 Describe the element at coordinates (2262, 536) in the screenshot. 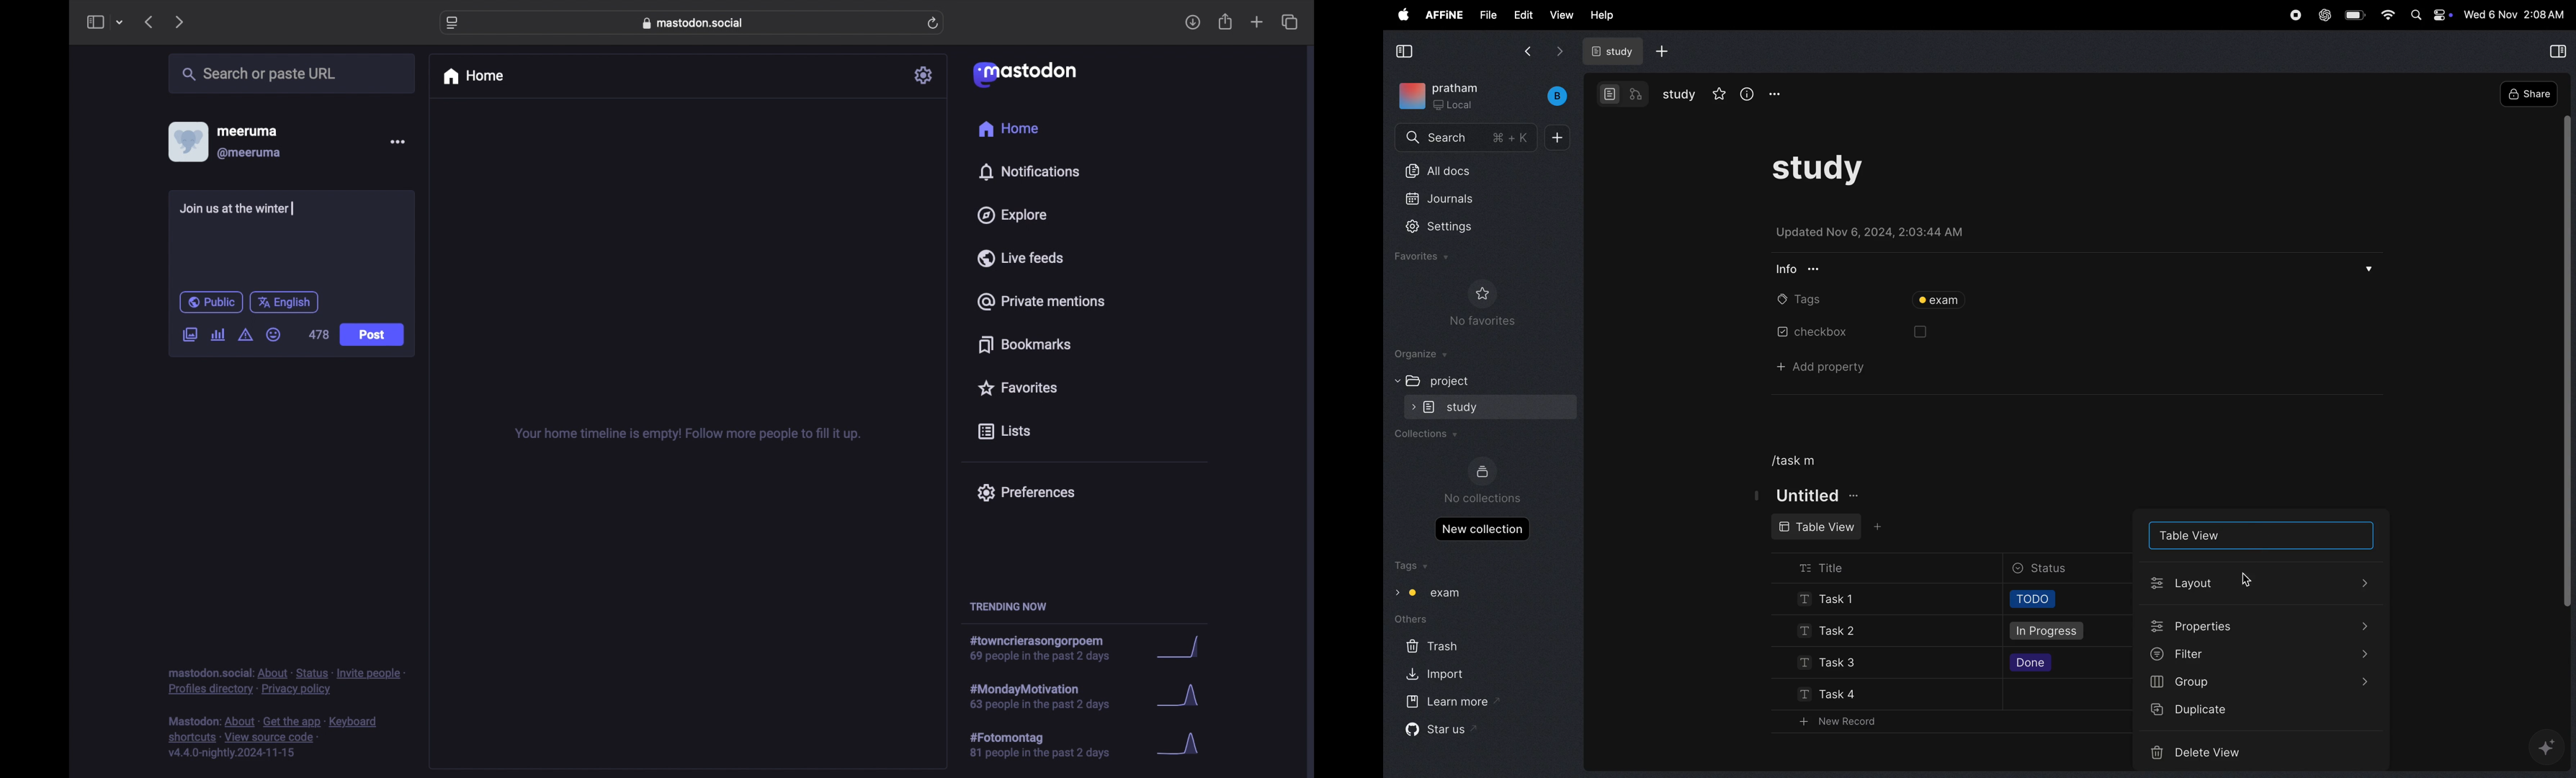

I see `table` at that location.